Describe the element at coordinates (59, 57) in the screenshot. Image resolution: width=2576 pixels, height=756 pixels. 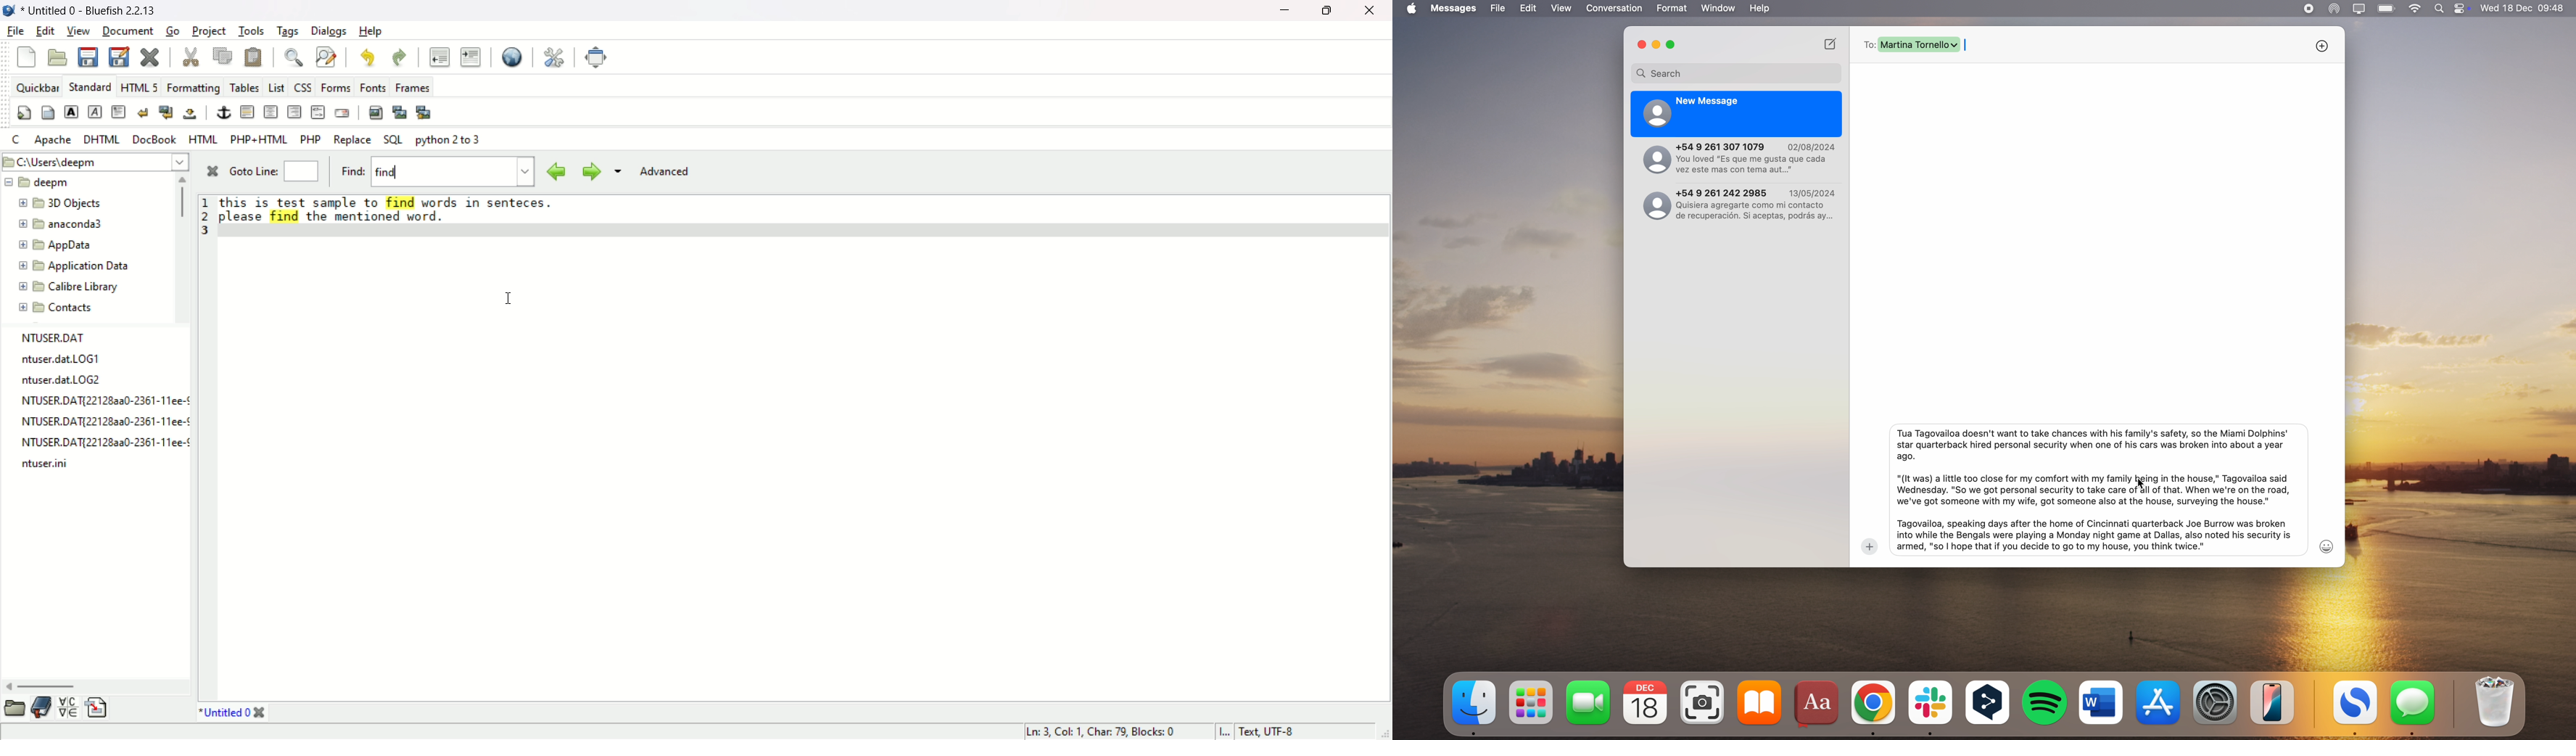
I see `open` at that location.